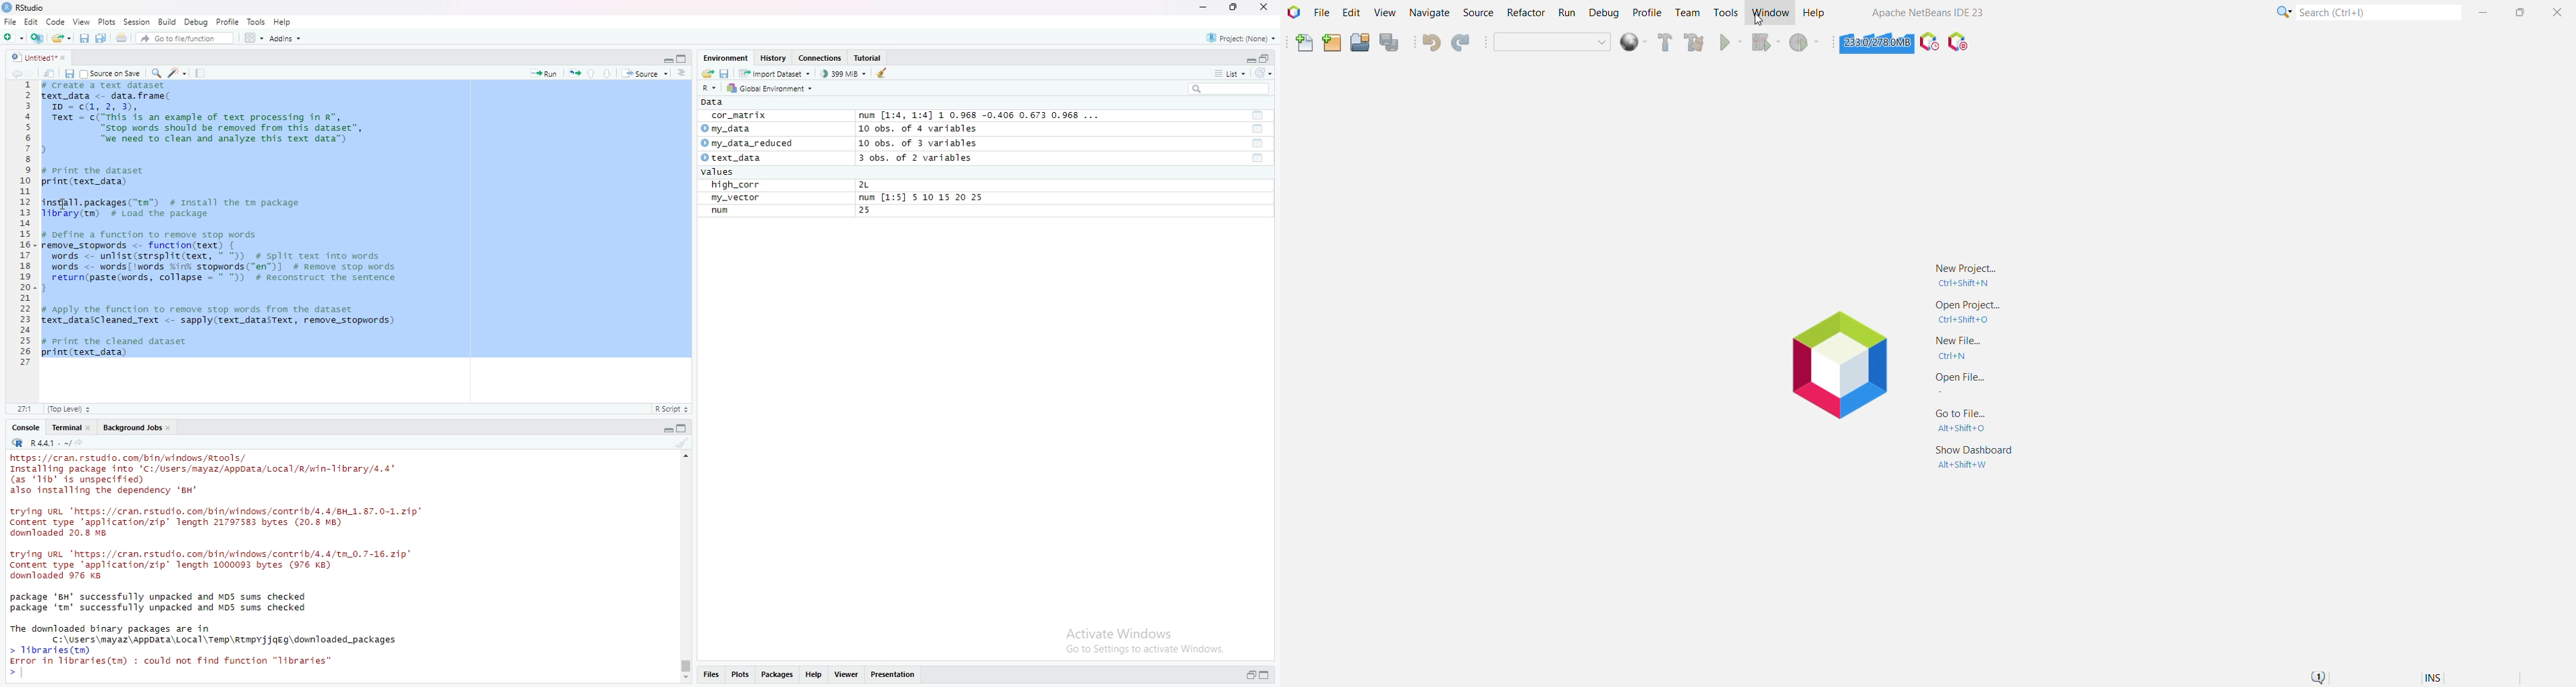 The width and height of the screenshot is (2576, 700). Describe the element at coordinates (41, 57) in the screenshot. I see `untitled1` at that location.